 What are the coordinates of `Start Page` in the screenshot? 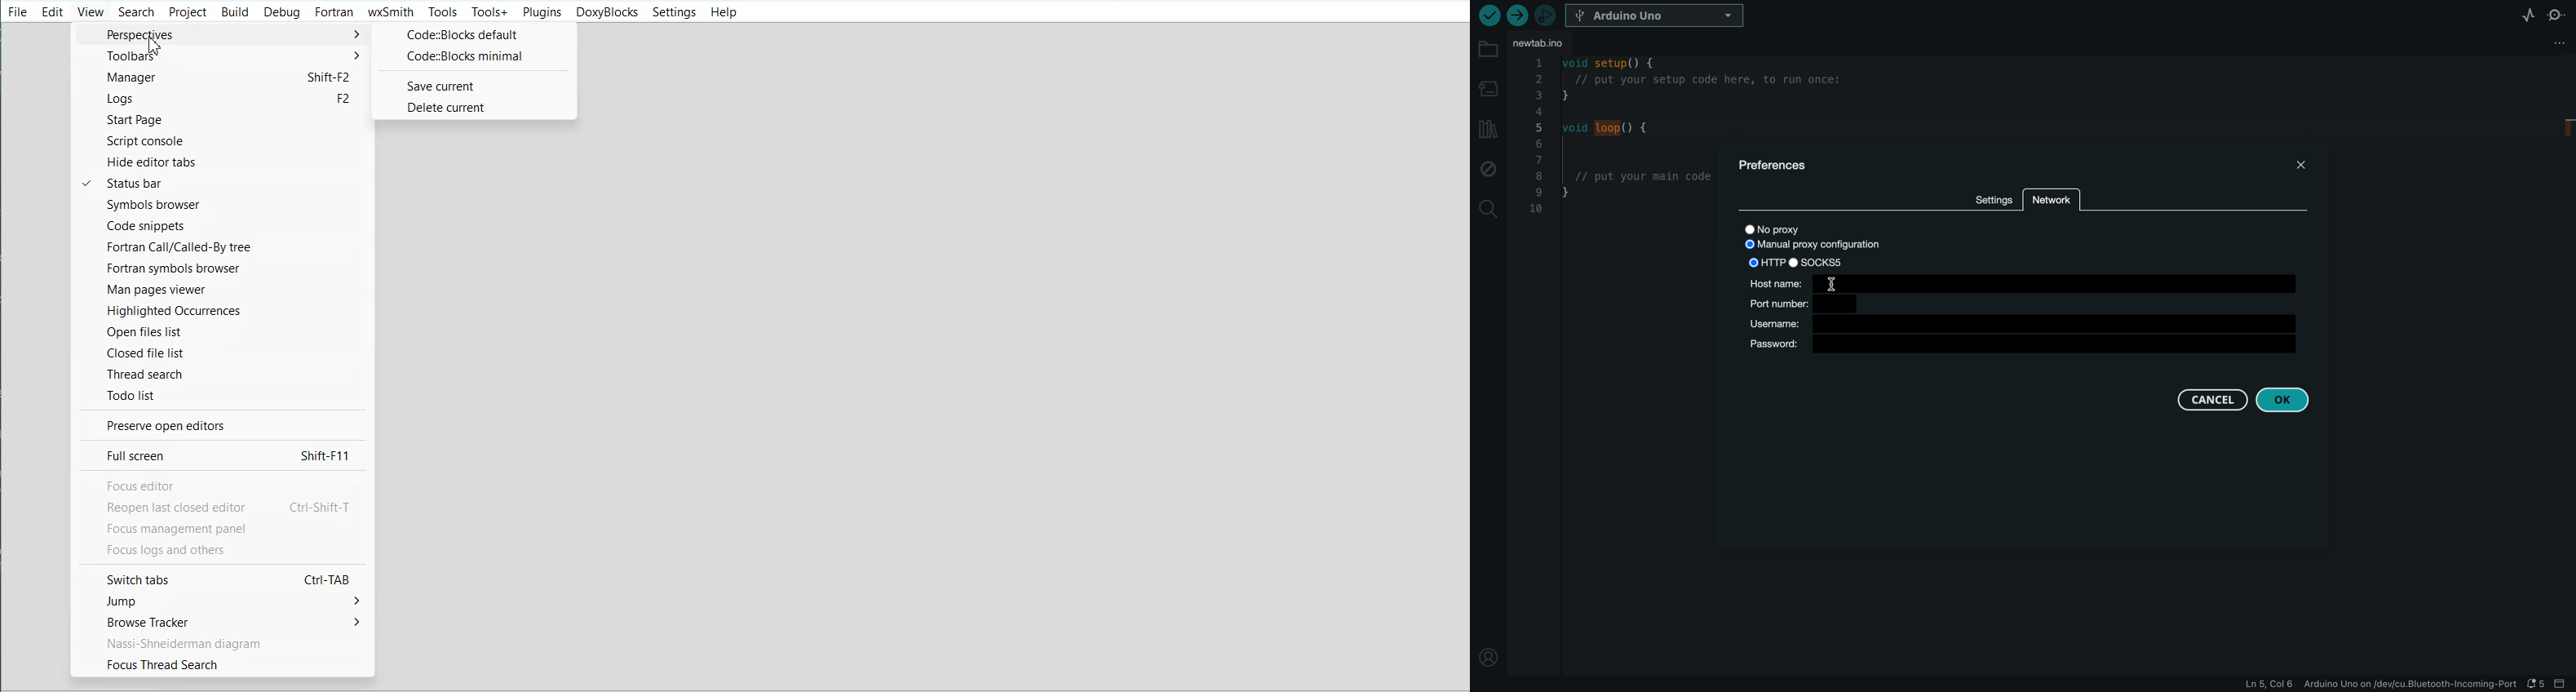 It's located at (224, 120).